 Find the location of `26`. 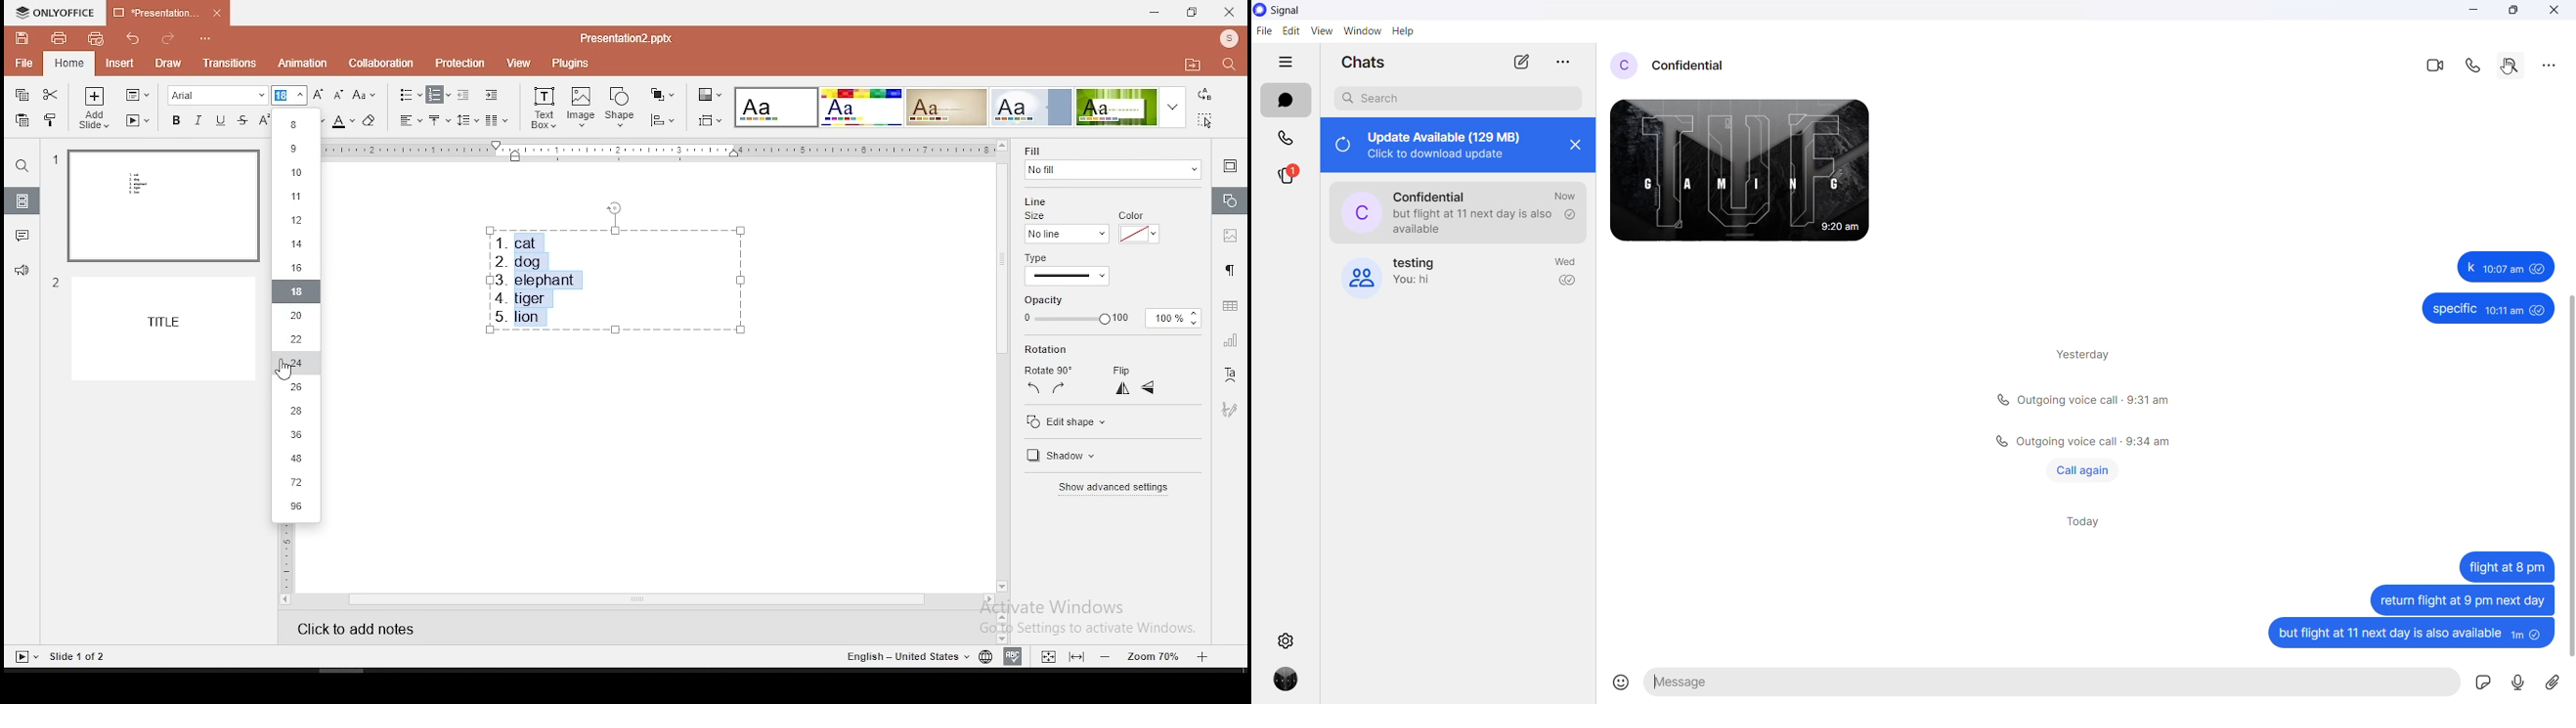

26 is located at coordinates (297, 390).